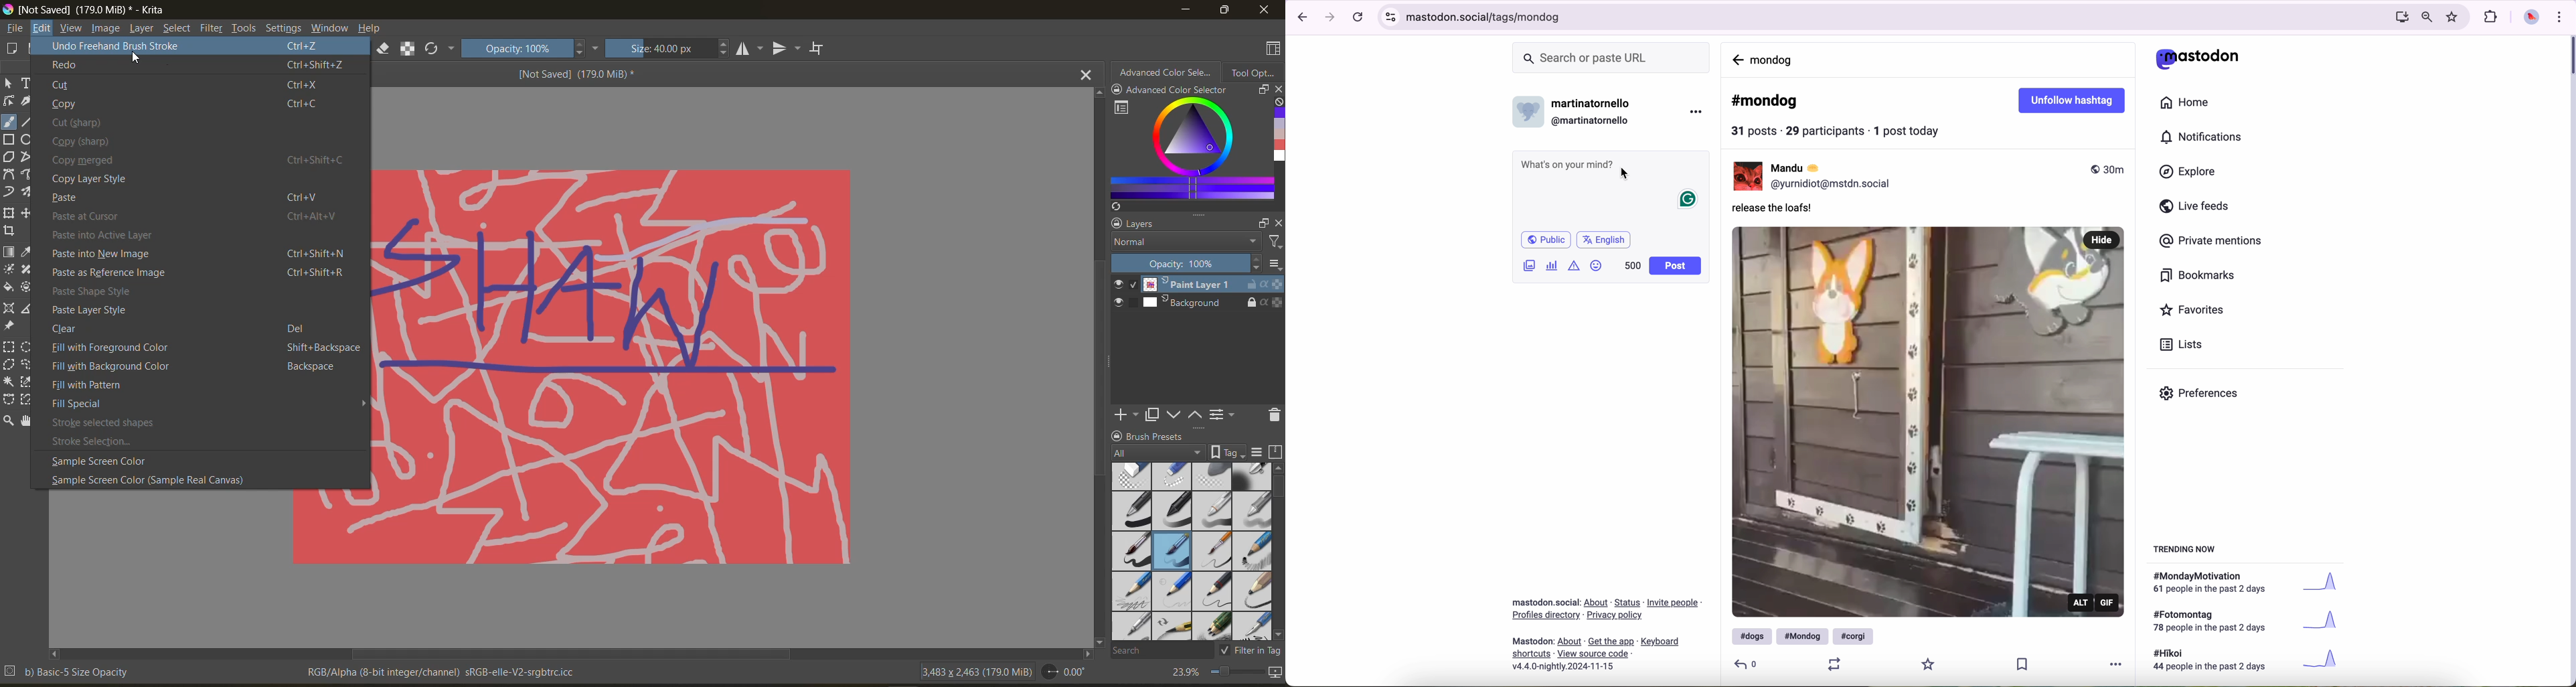  I want to click on search, so click(1159, 651).